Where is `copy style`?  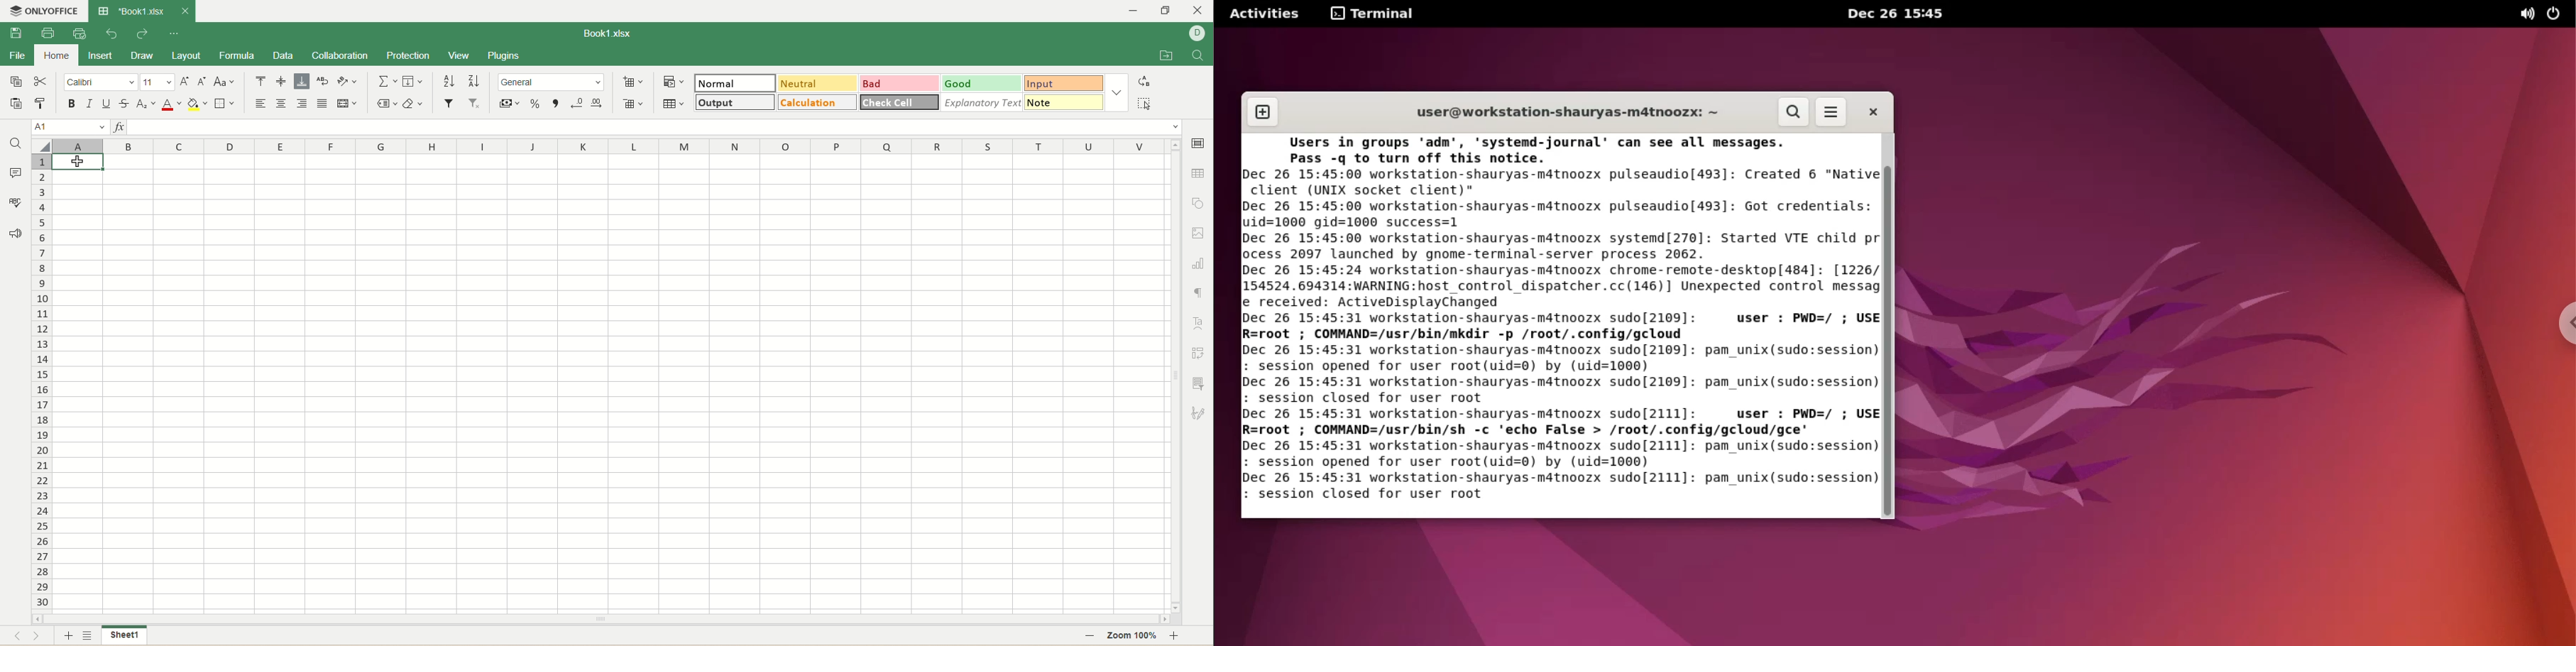 copy style is located at coordinates (40, 106).